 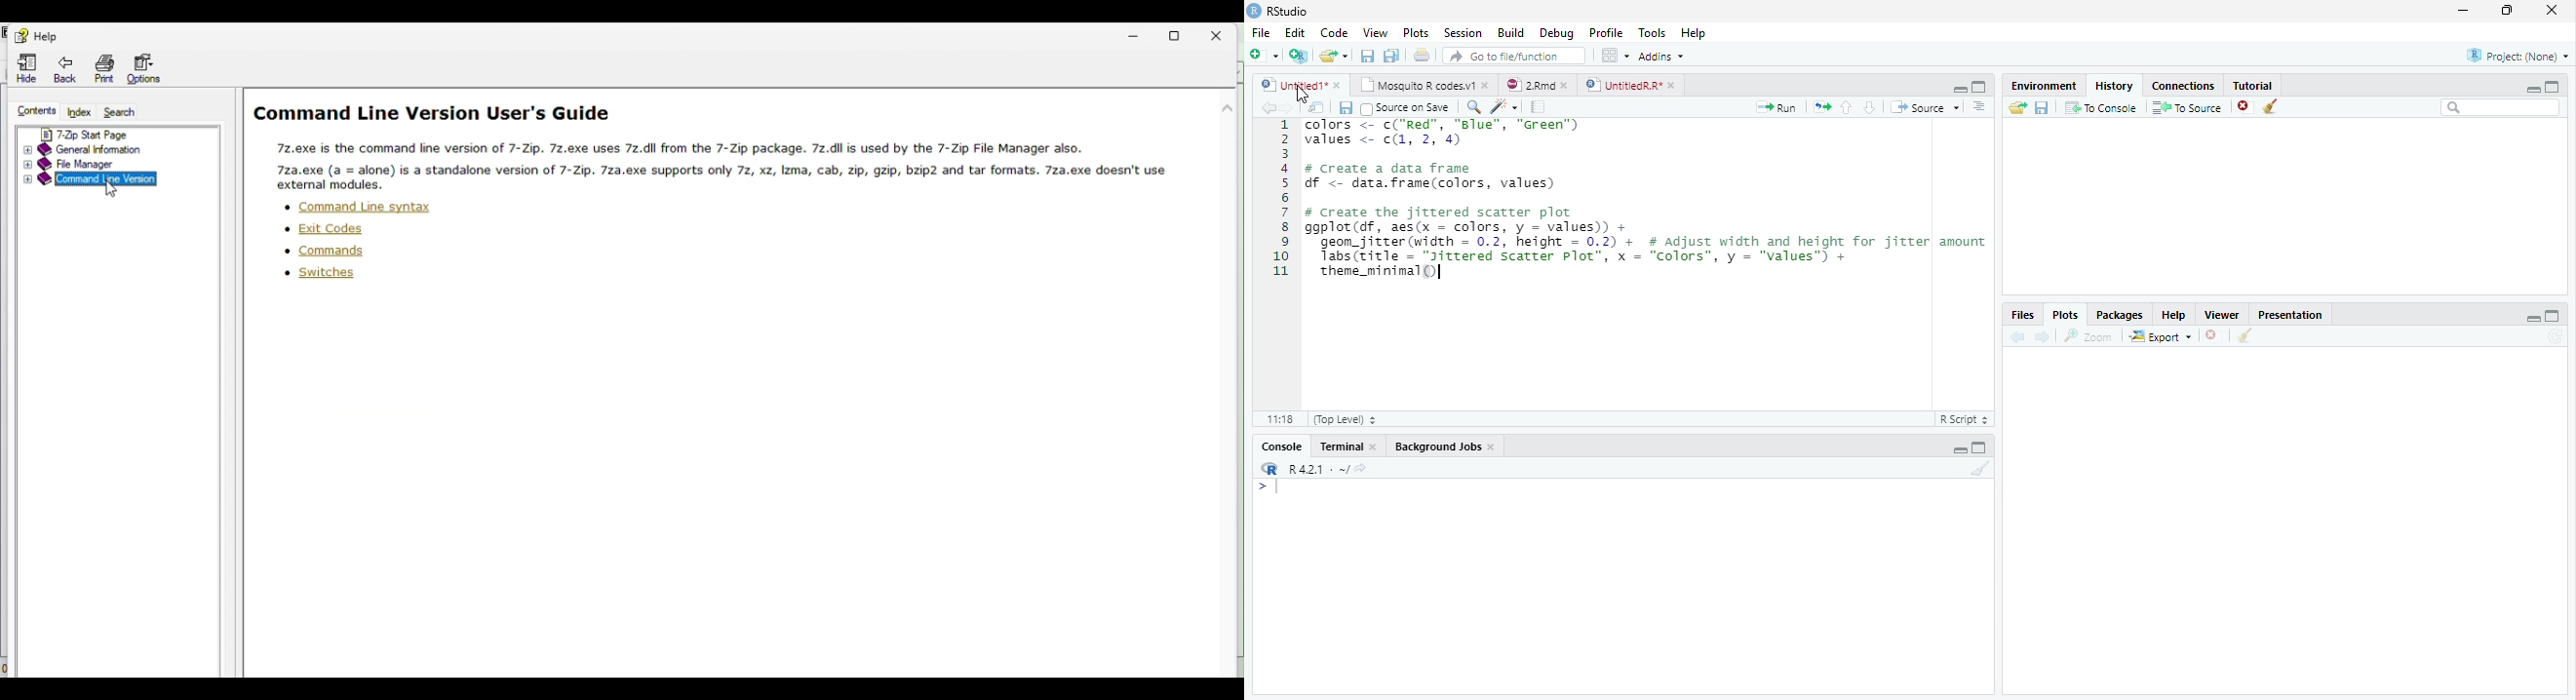 What do you see at coordinates (1925, 107) in the screenshot?
I see `Source` at bounding box center [1925, 107].